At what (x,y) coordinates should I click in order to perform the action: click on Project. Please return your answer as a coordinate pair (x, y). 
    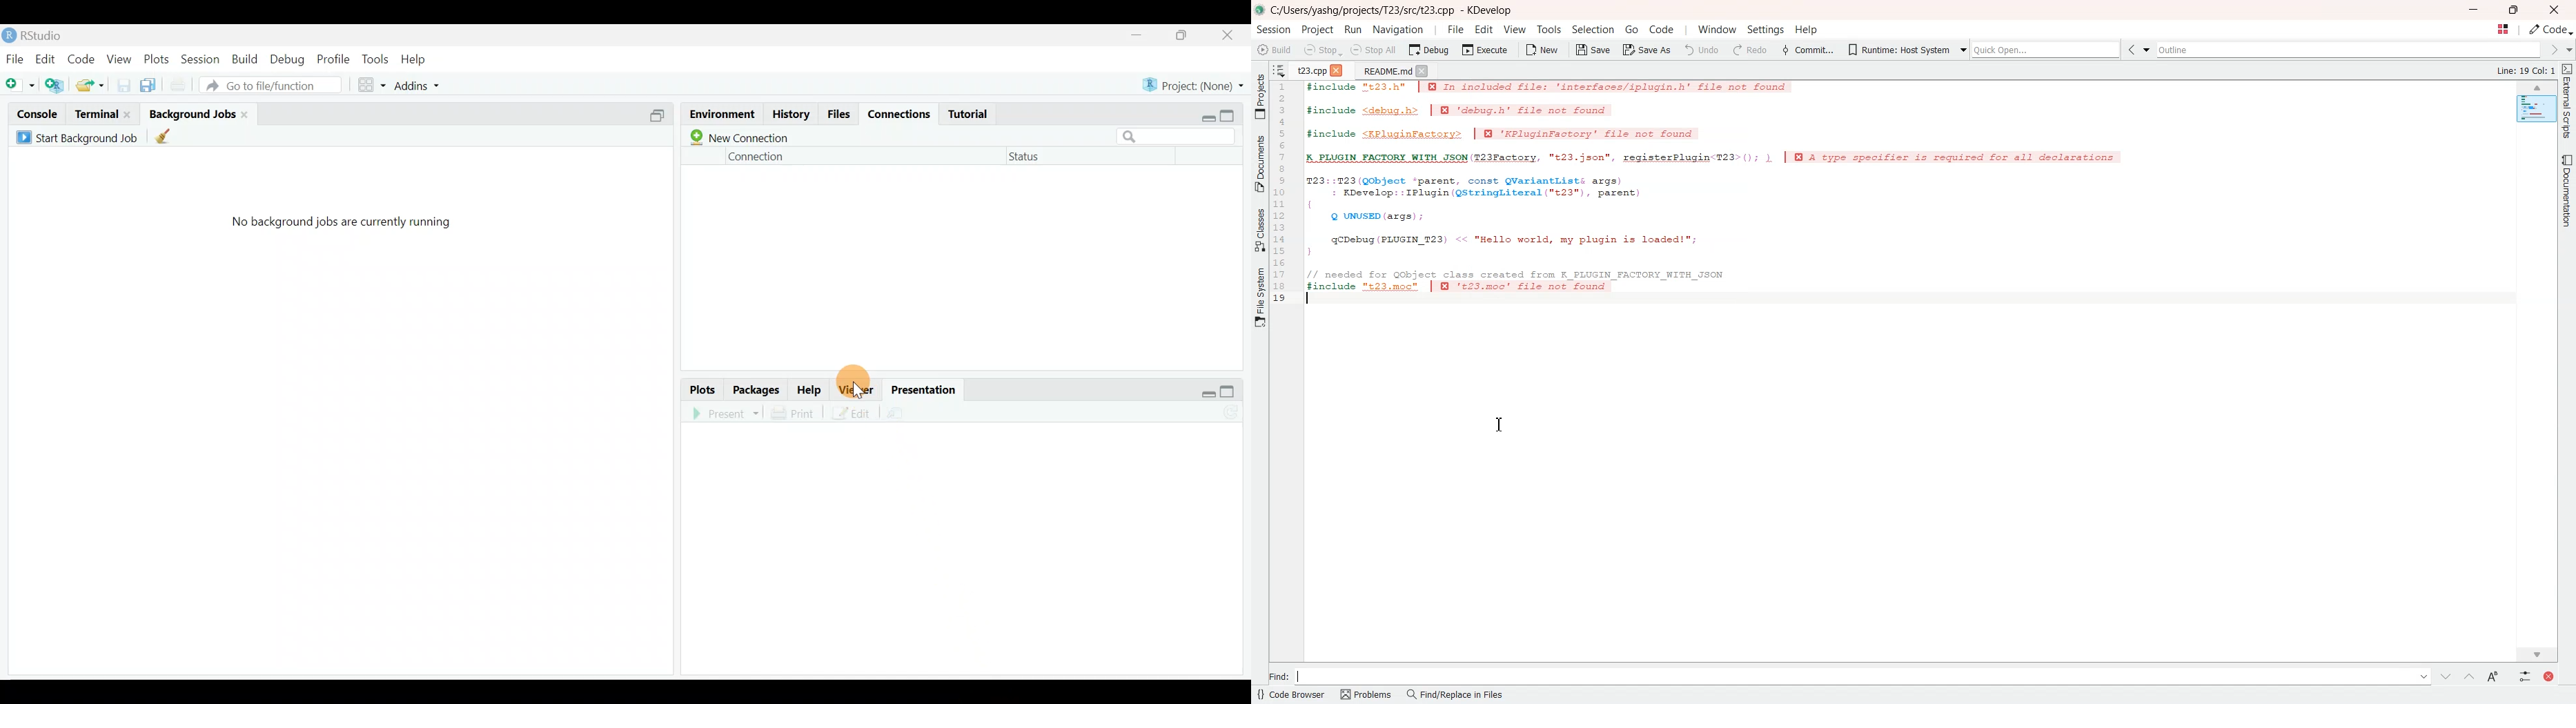
    Looking at the image, I should click on (1319, 30).